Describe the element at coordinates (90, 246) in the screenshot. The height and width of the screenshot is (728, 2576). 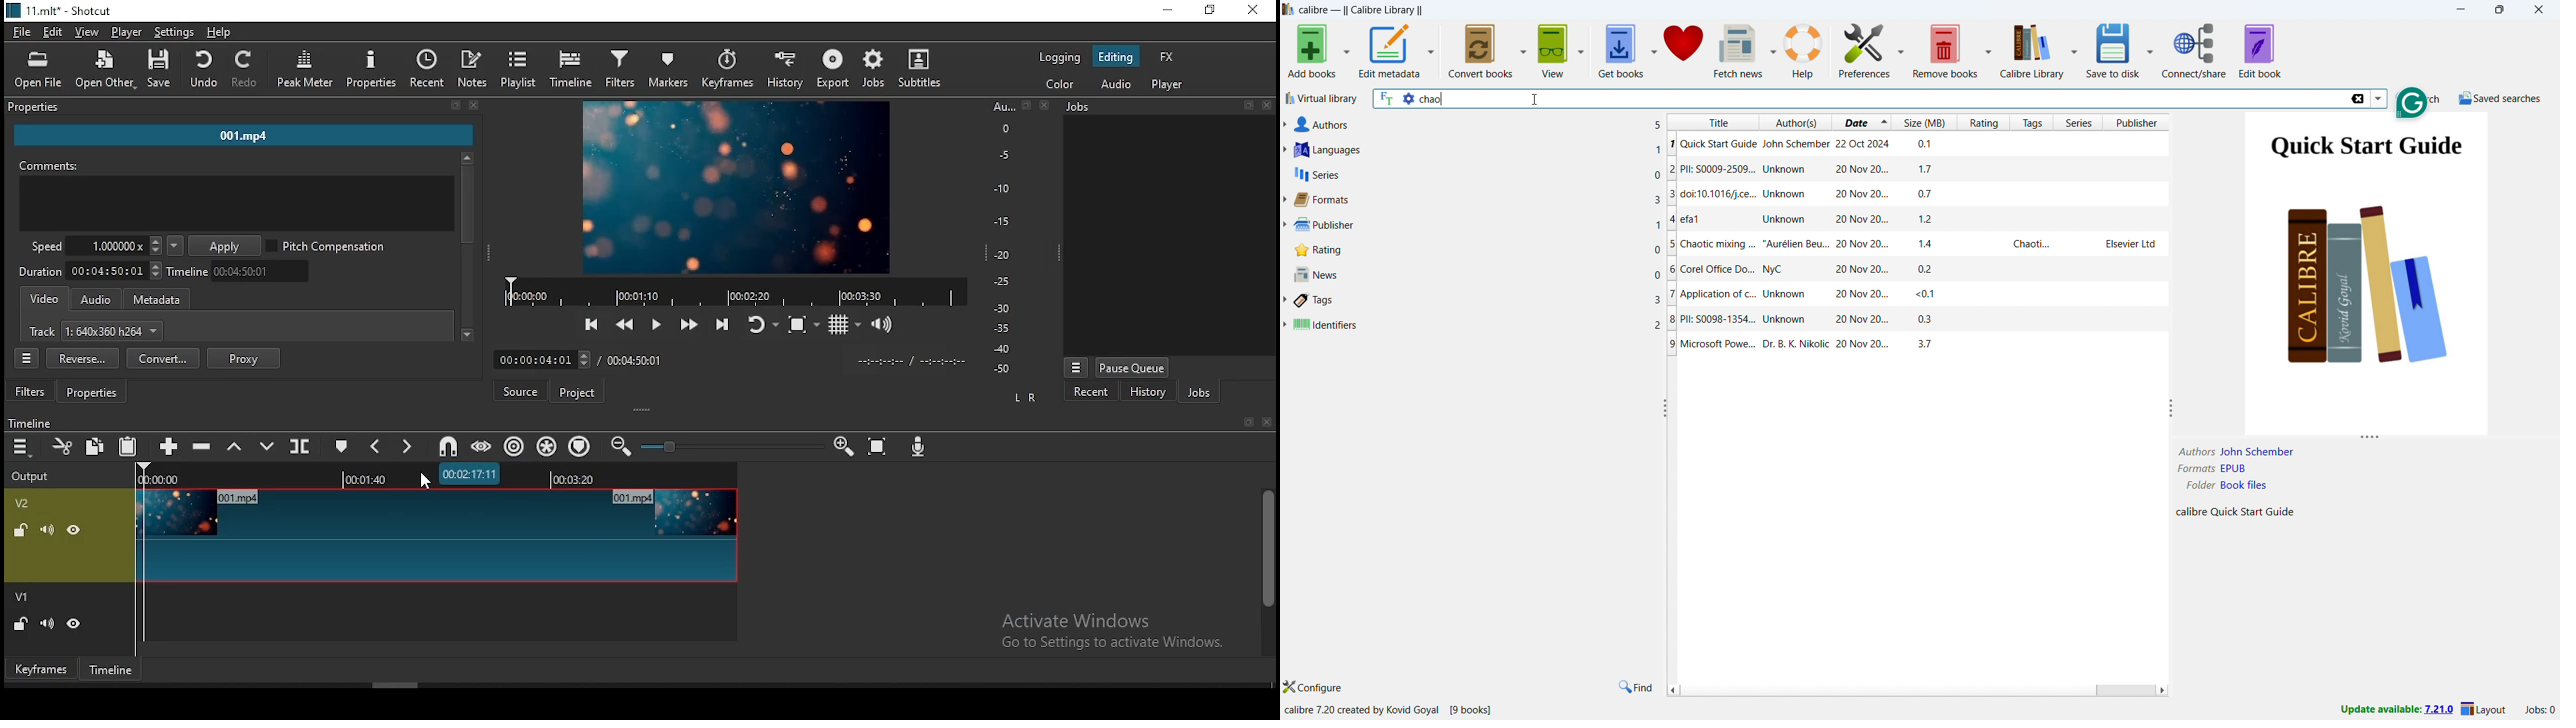
I see `speed: 1.000000X` at that location.